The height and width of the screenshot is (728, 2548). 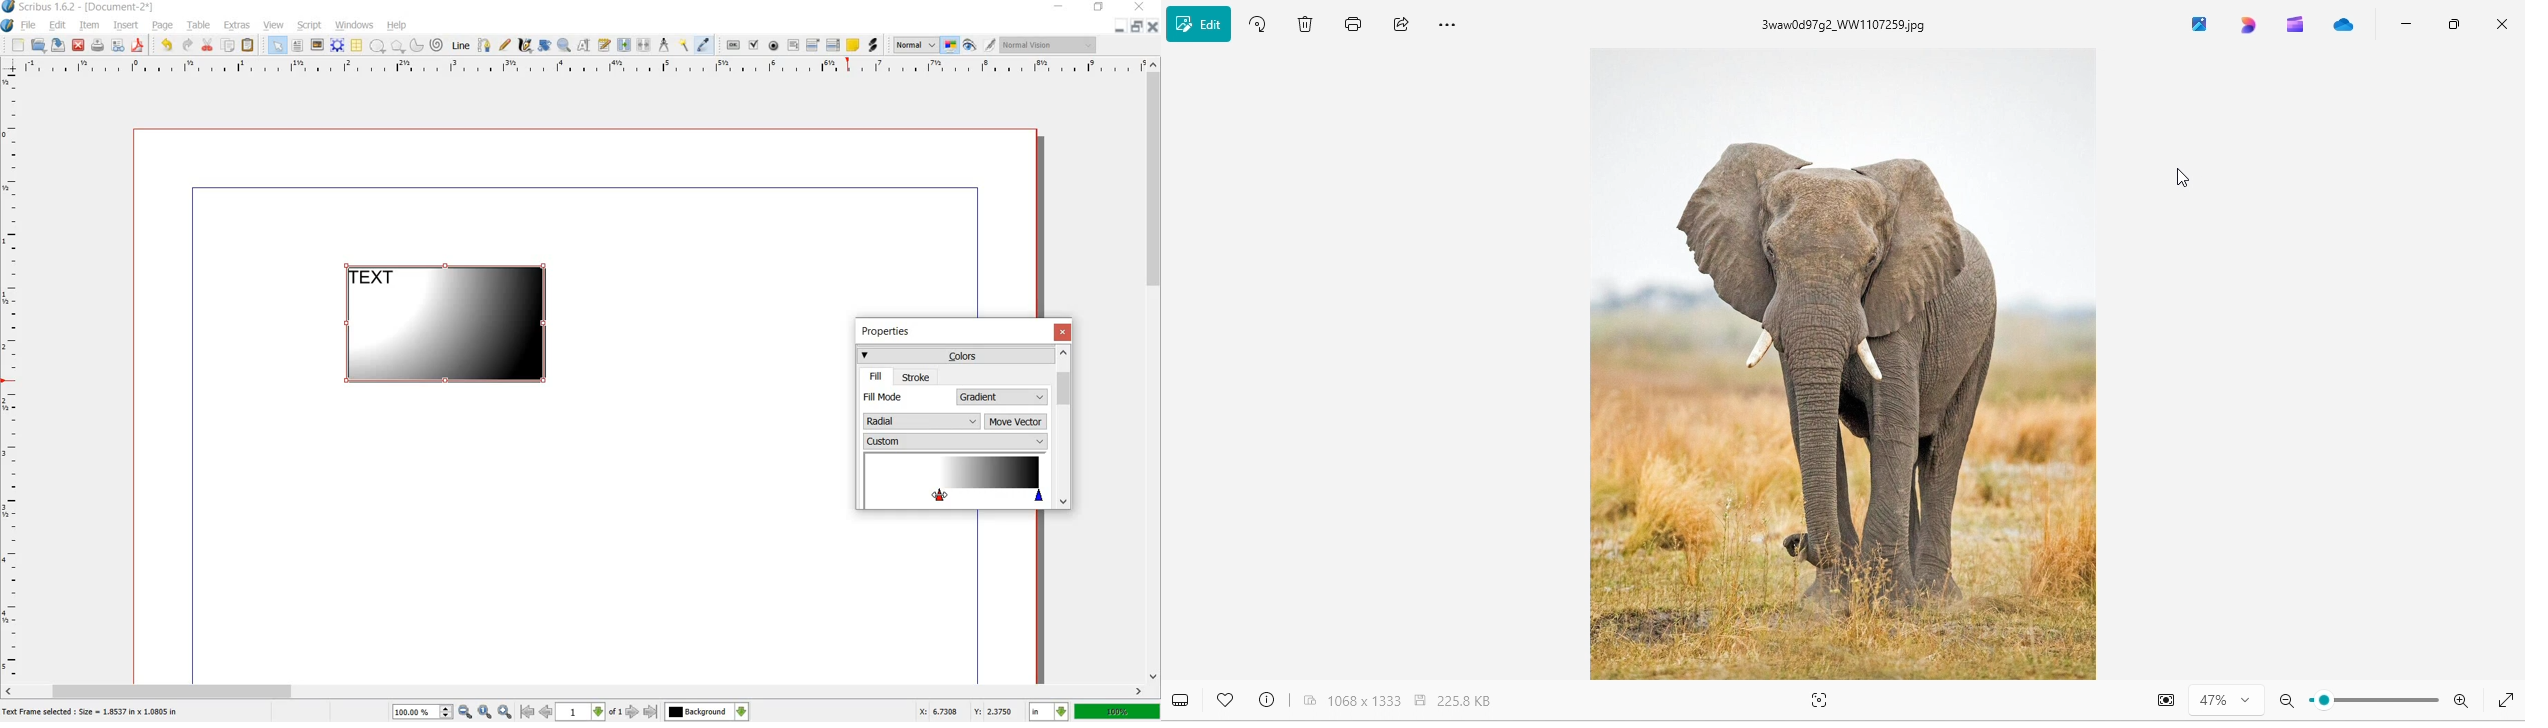 What do you see at coordinates (1100, 9) in the screenshot?
I see `restore` at bounding box center [1100, 9].